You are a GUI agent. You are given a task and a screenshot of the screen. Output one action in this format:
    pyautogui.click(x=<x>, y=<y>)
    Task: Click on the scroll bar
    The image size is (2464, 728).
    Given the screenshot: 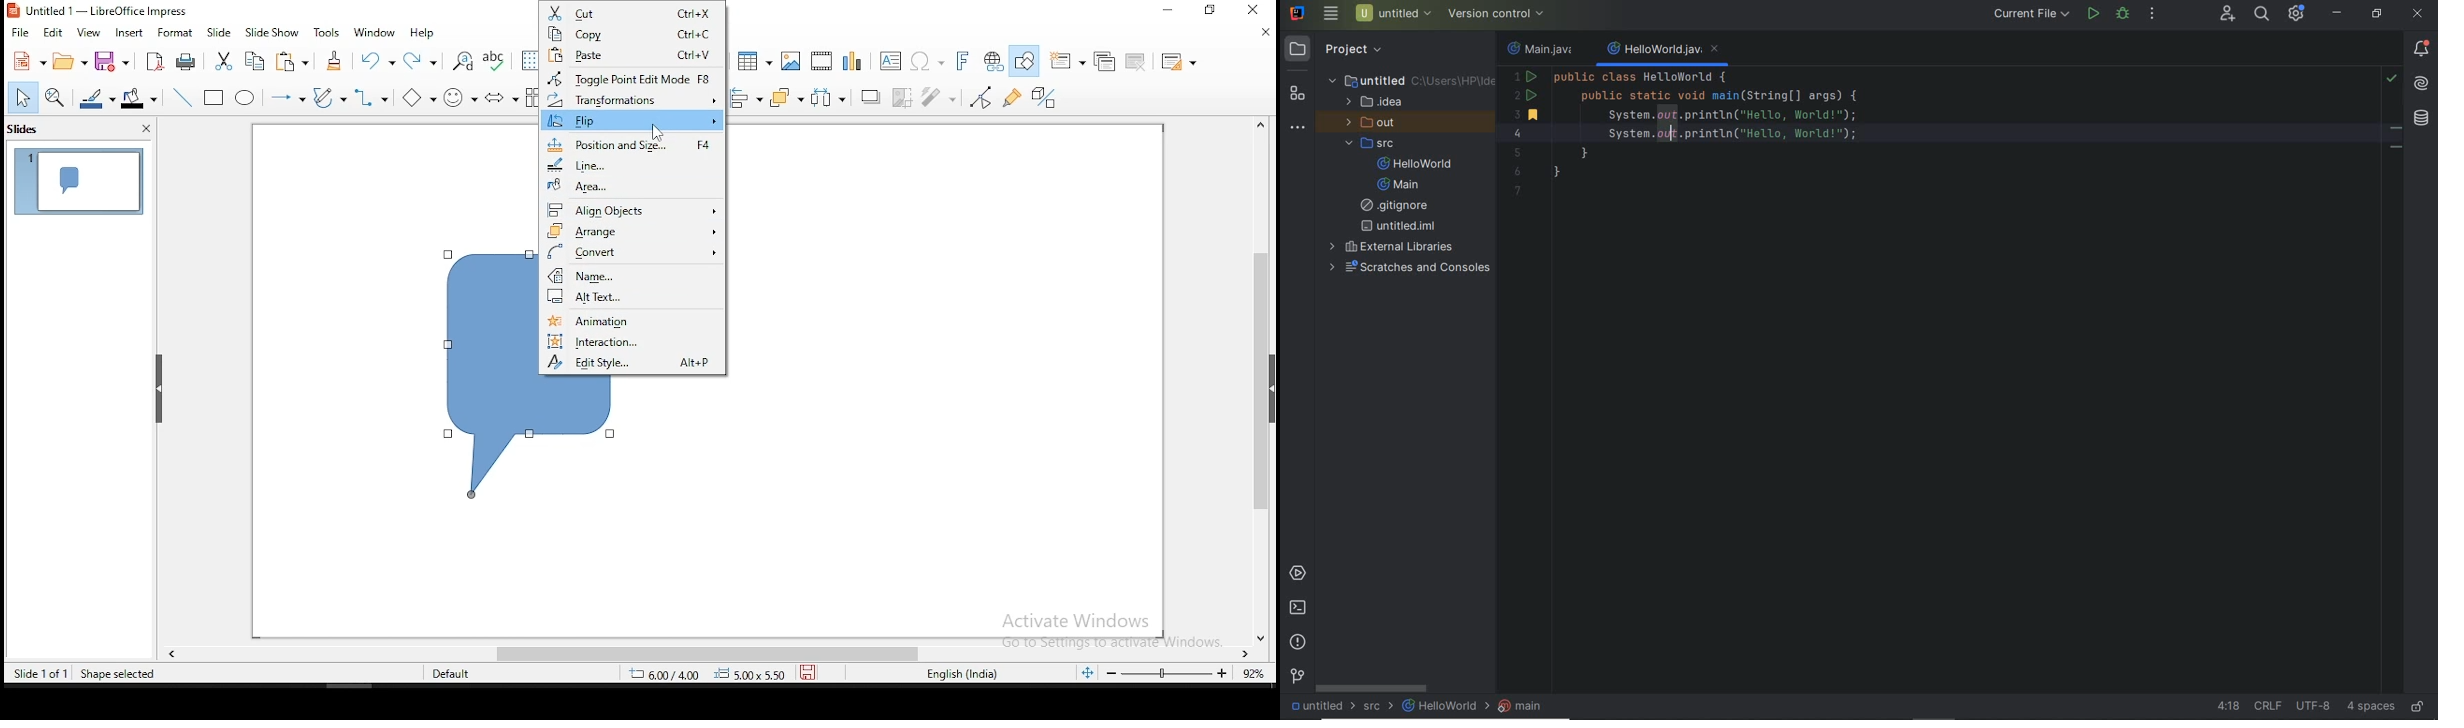 What is the action you would take?
    pyautogui.click(x=719, y=655)
    